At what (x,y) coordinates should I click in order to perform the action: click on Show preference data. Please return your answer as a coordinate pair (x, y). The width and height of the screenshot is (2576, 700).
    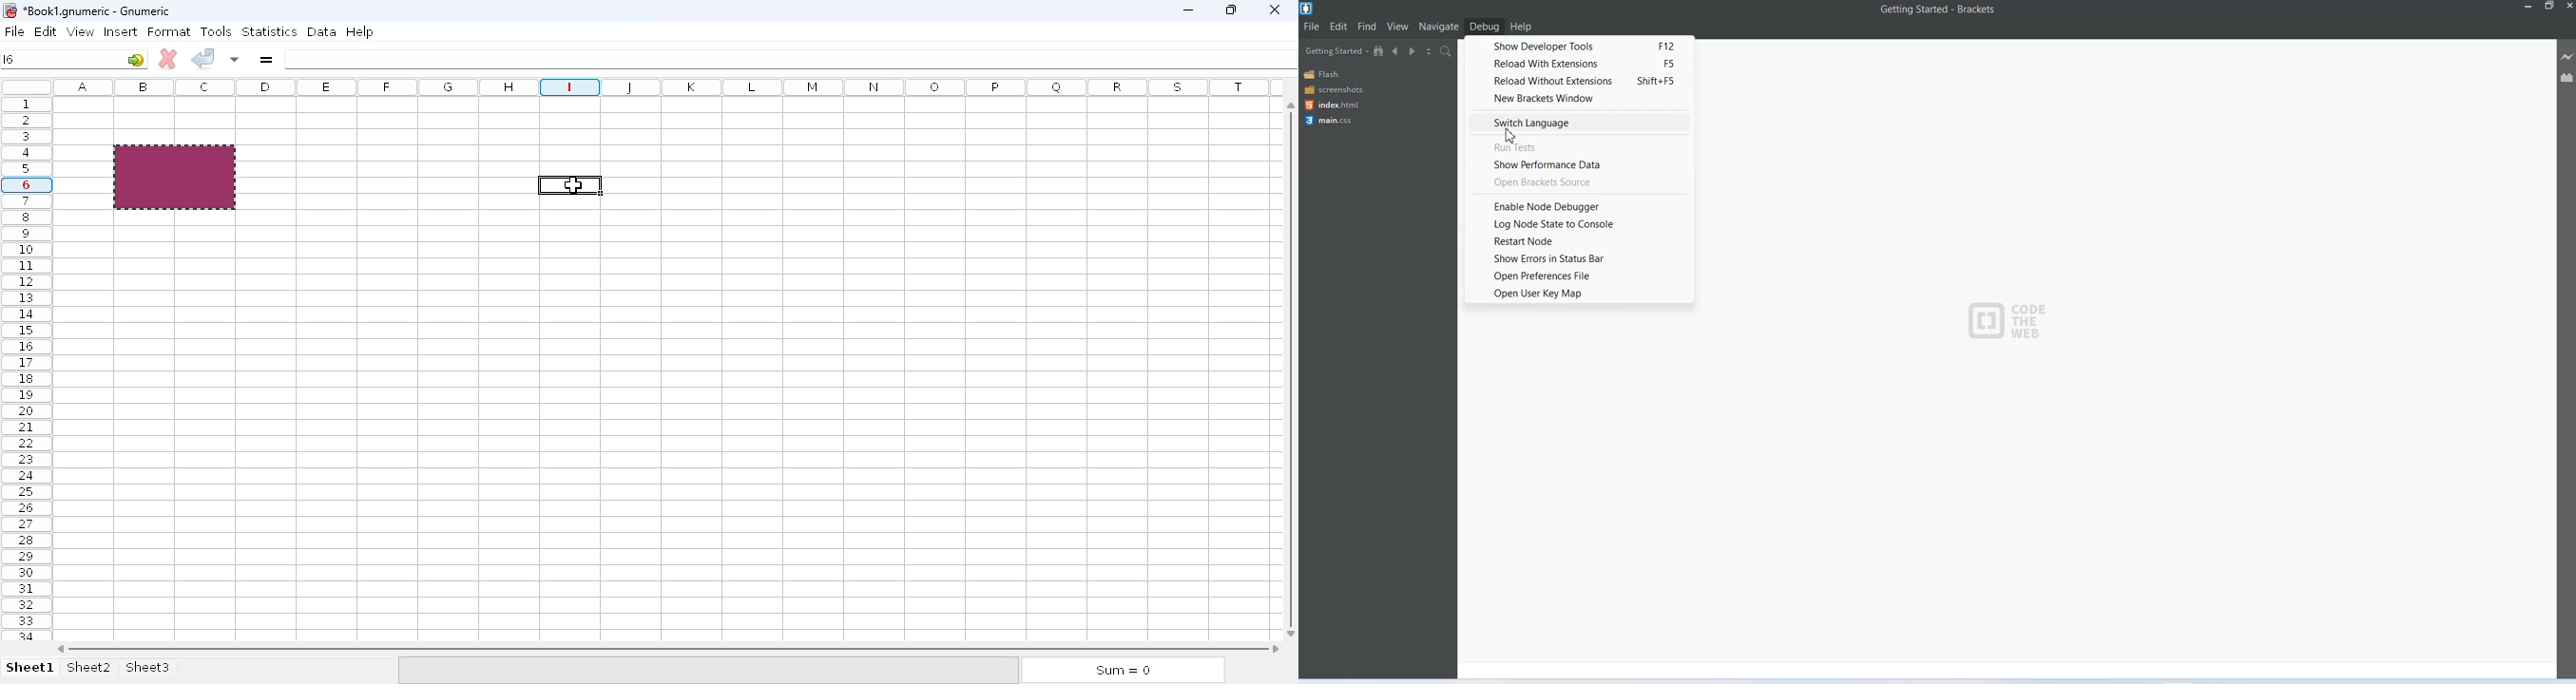
    Looking at the image, I should click on (1581, 165).